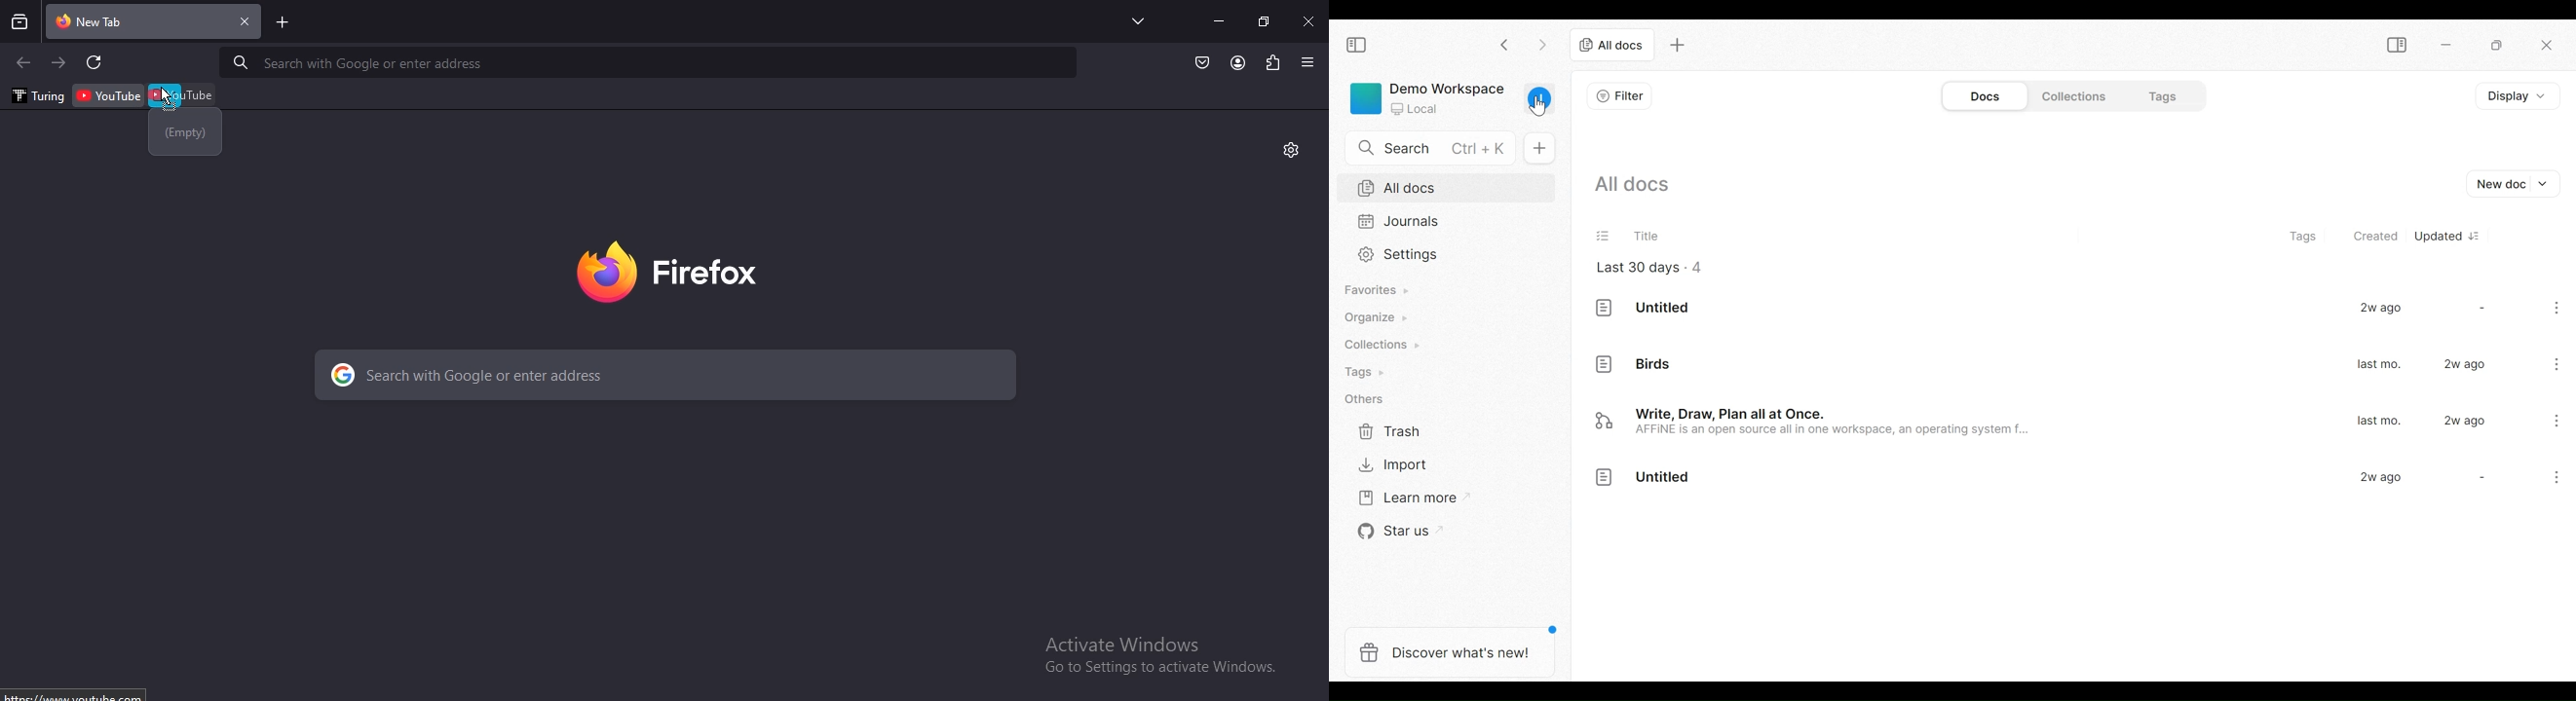 This screenshot has height=728, width=2576. What do you see at coordinates (1538, 107) in the screenshot?
I see `cursor` at bounding box center [1538, 107].